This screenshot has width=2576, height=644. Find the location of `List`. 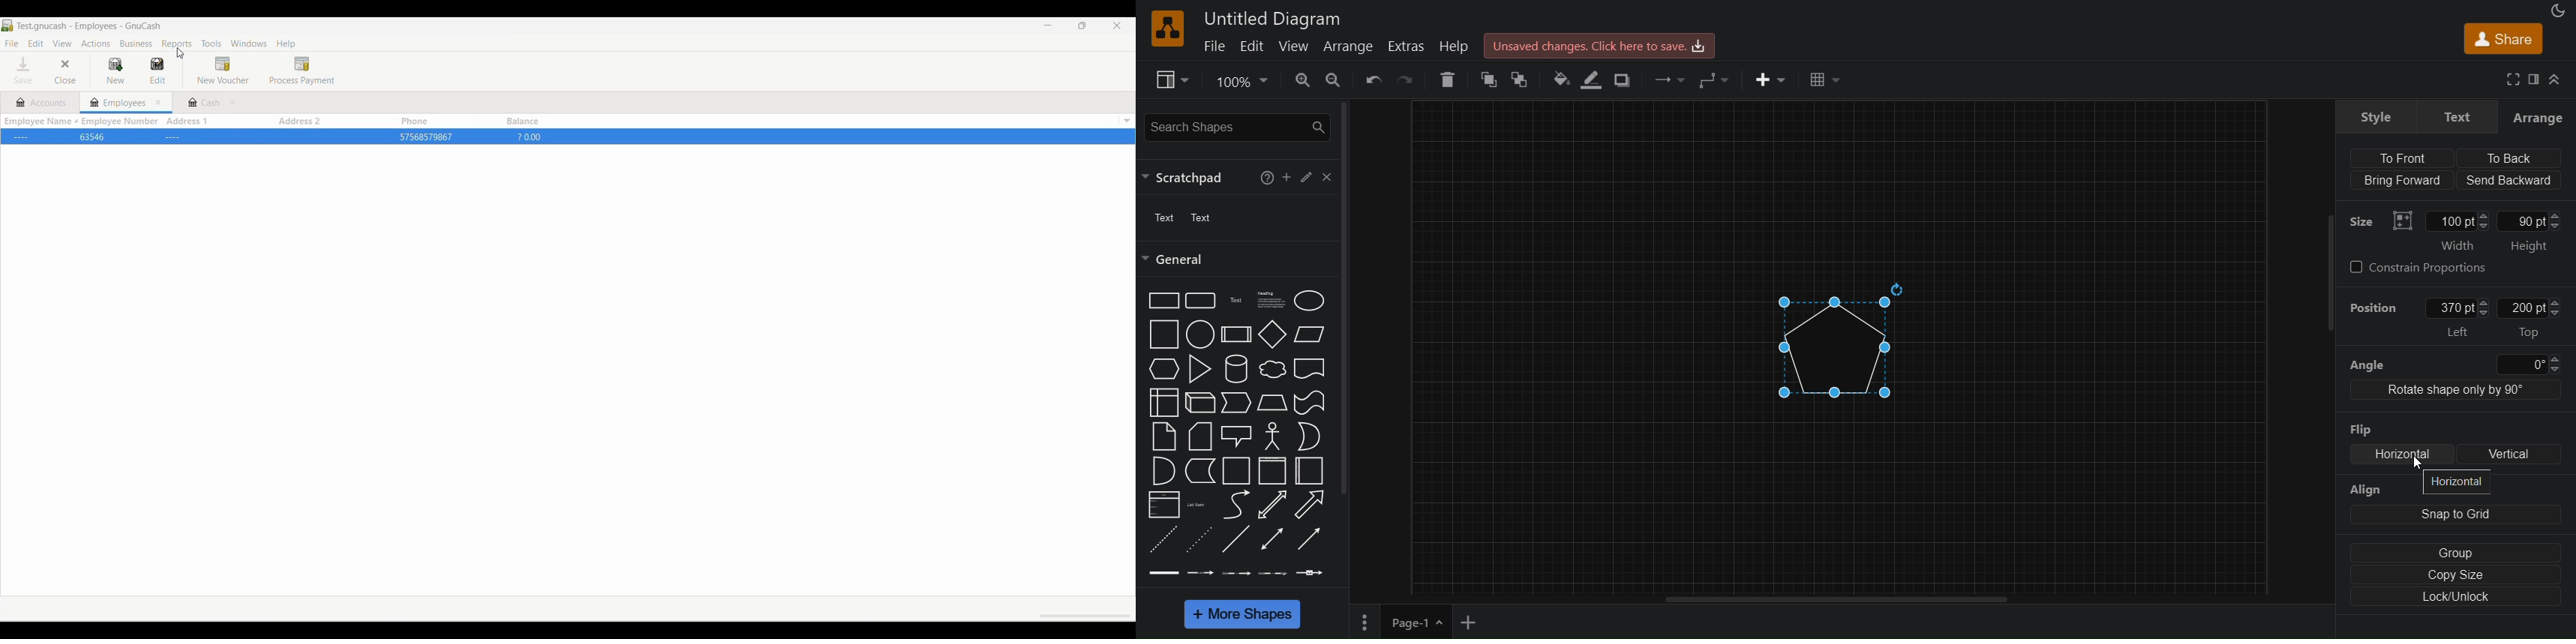

List is located at coordinates (1164, 505).